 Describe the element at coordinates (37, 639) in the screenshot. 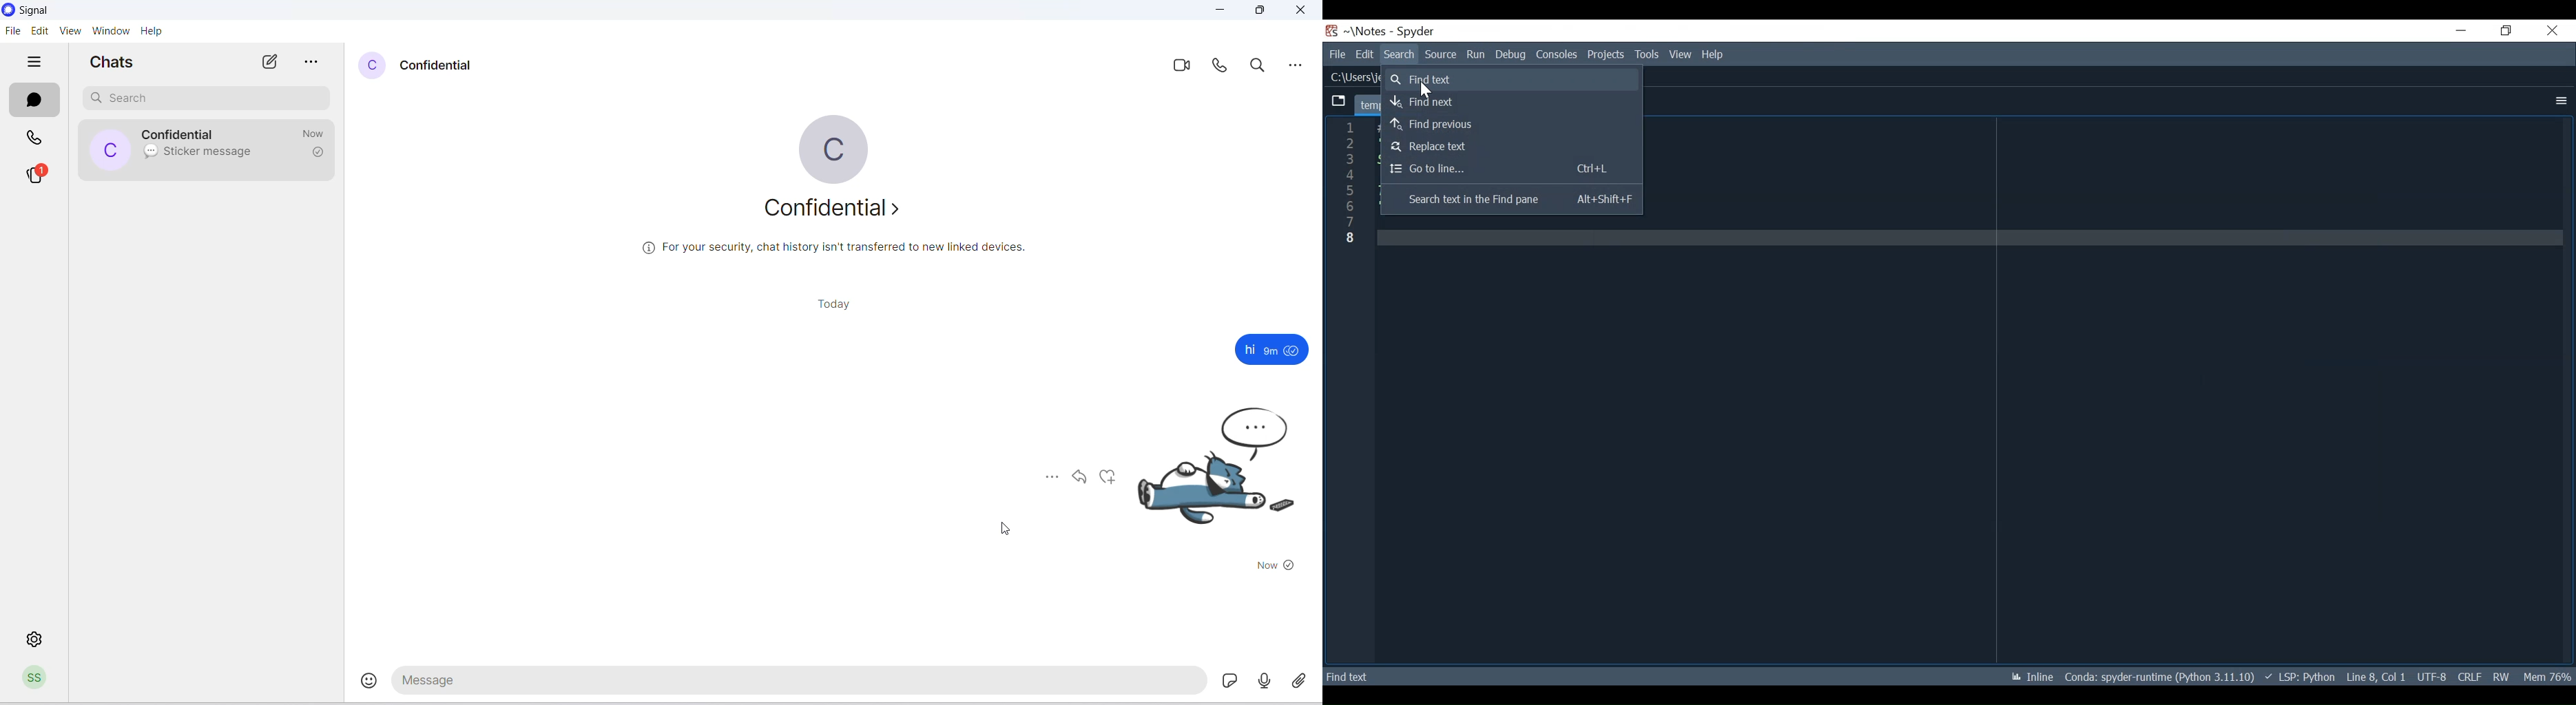

I see `settings` at that location.